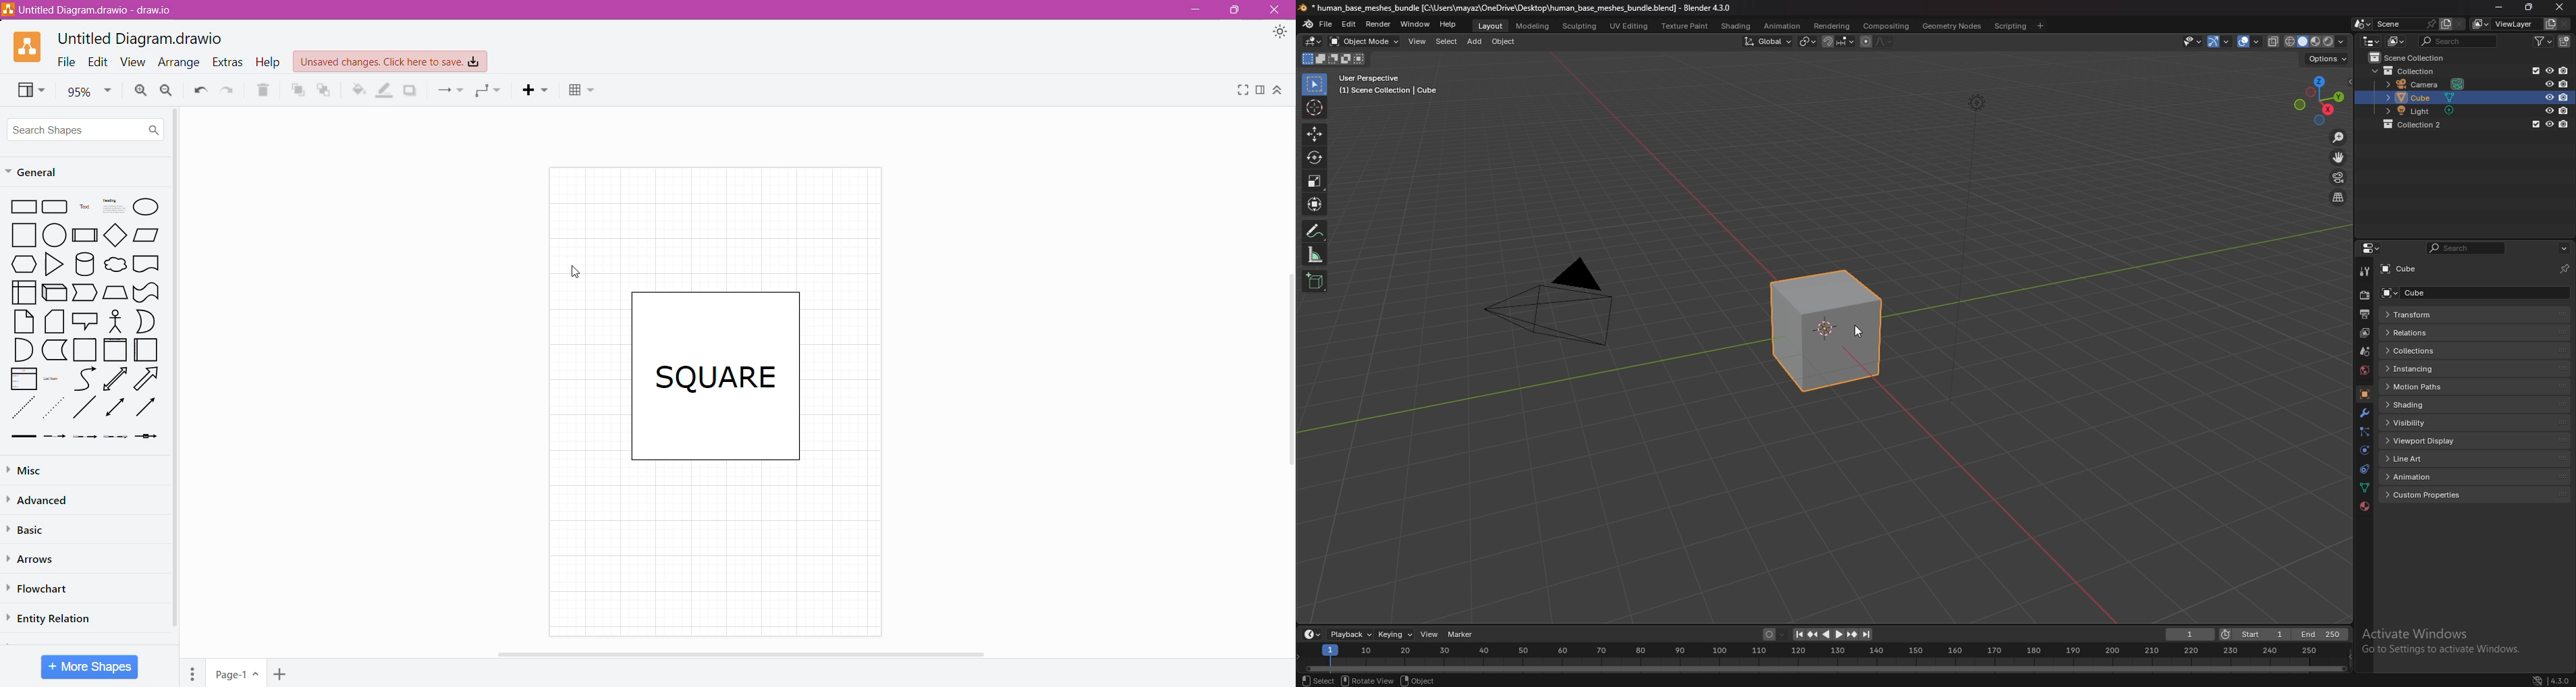 Image resolution: width=2576 pixels, height=700 pixels. What do you see at coordinates (2460, 41) in the screenshot?
I see `search` at bounding box center [2460, 41].